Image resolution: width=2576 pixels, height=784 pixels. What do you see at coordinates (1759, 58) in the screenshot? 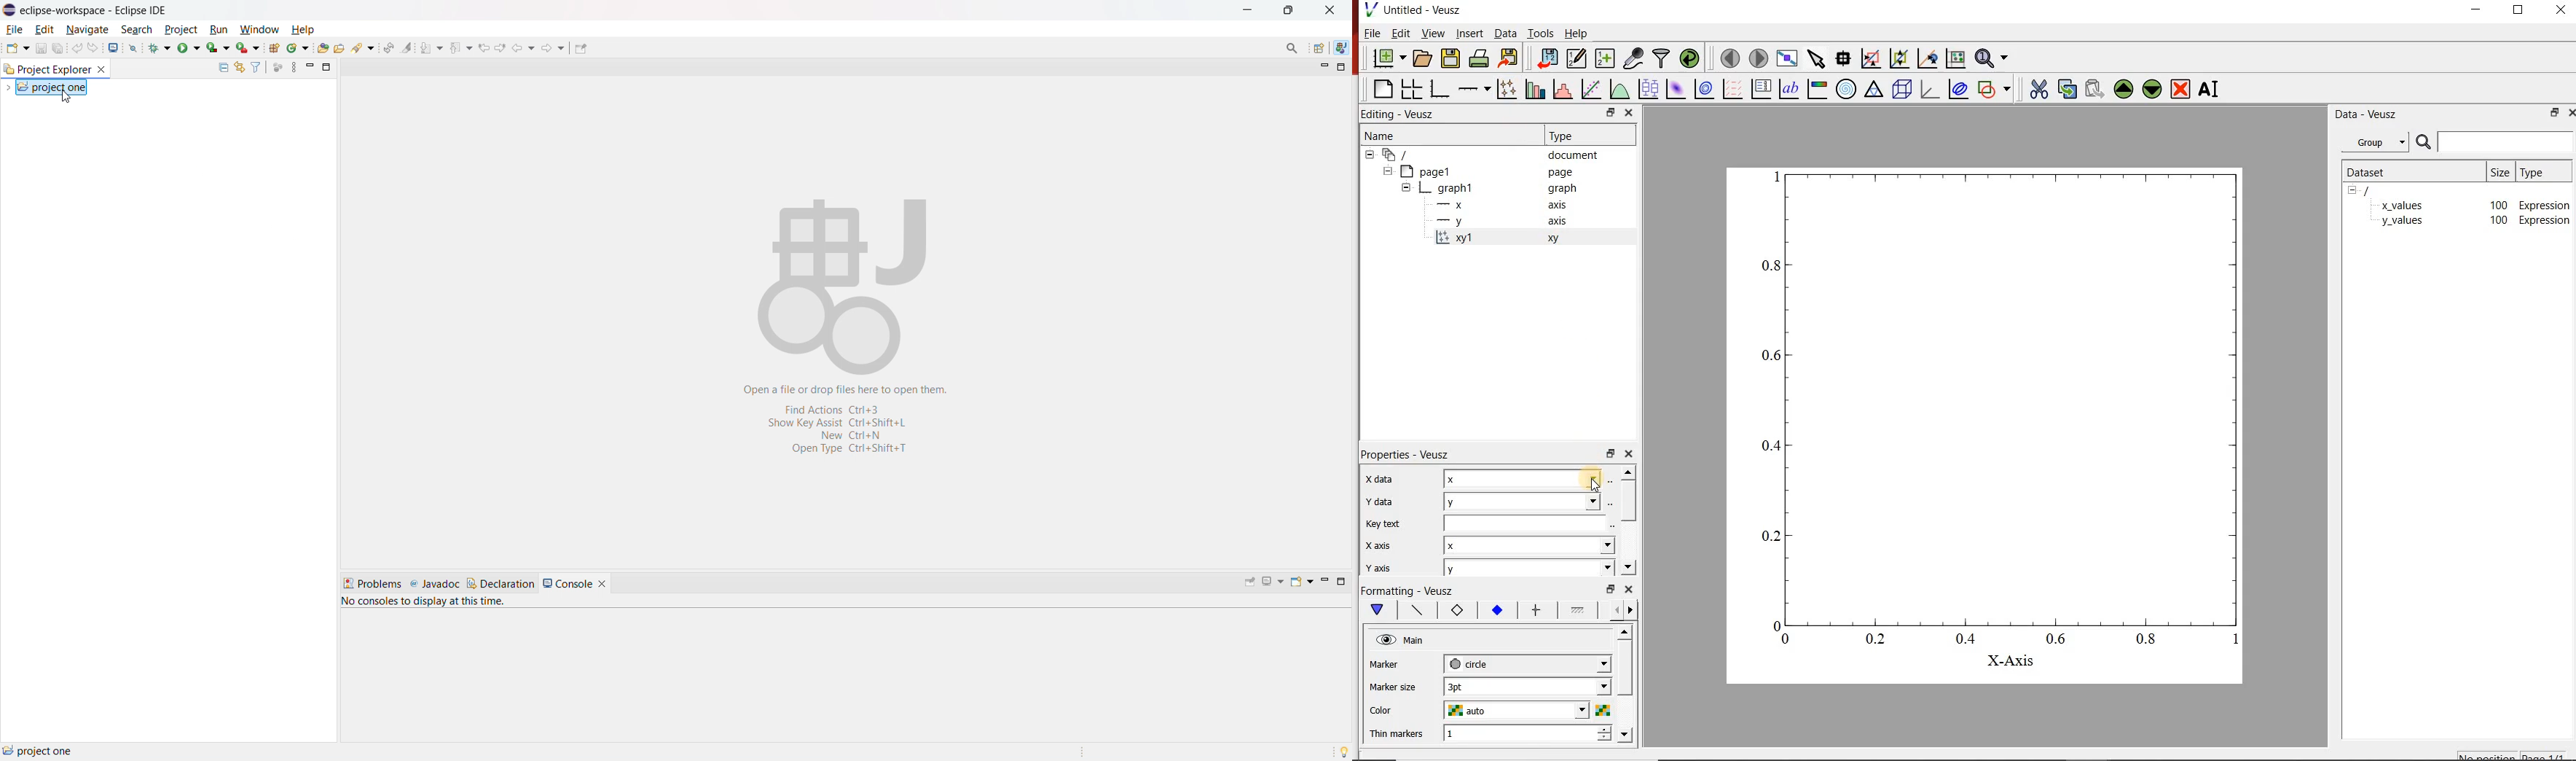
I see `move to next page` at bounding box center [1759, 58].